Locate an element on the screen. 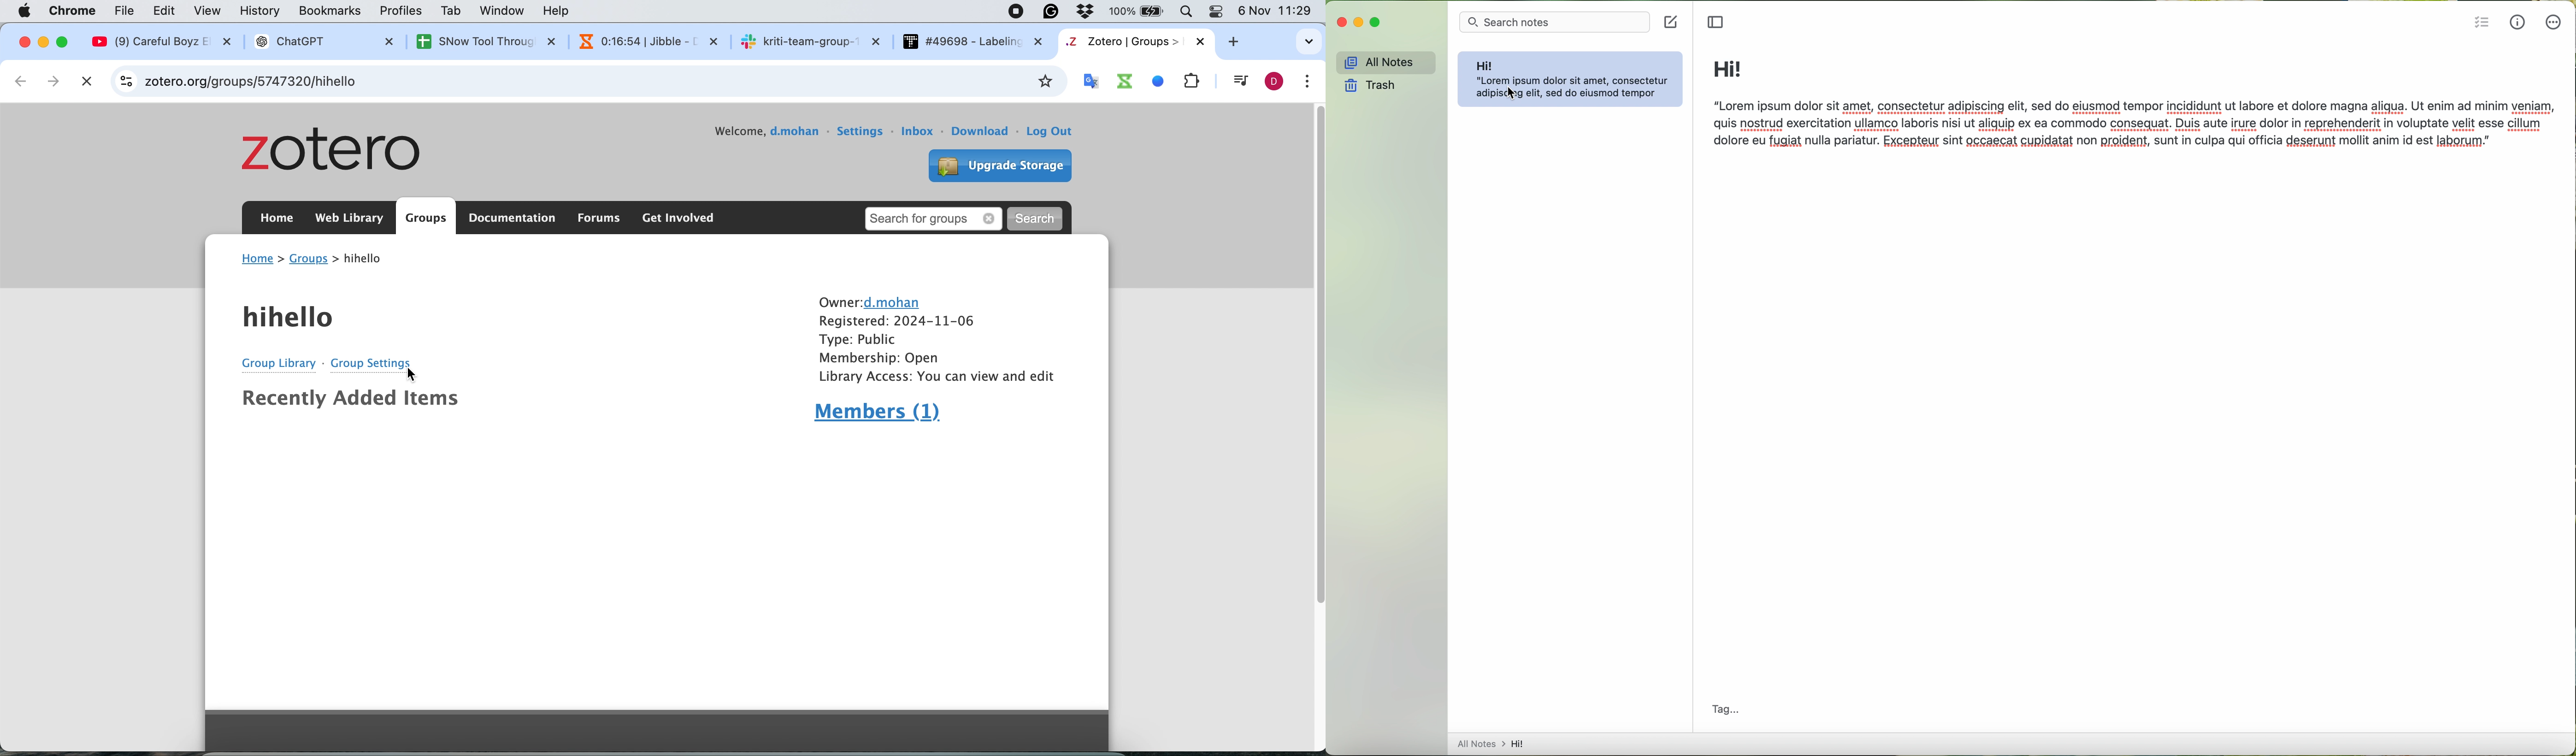  tab is located at coordinates (453, 11).